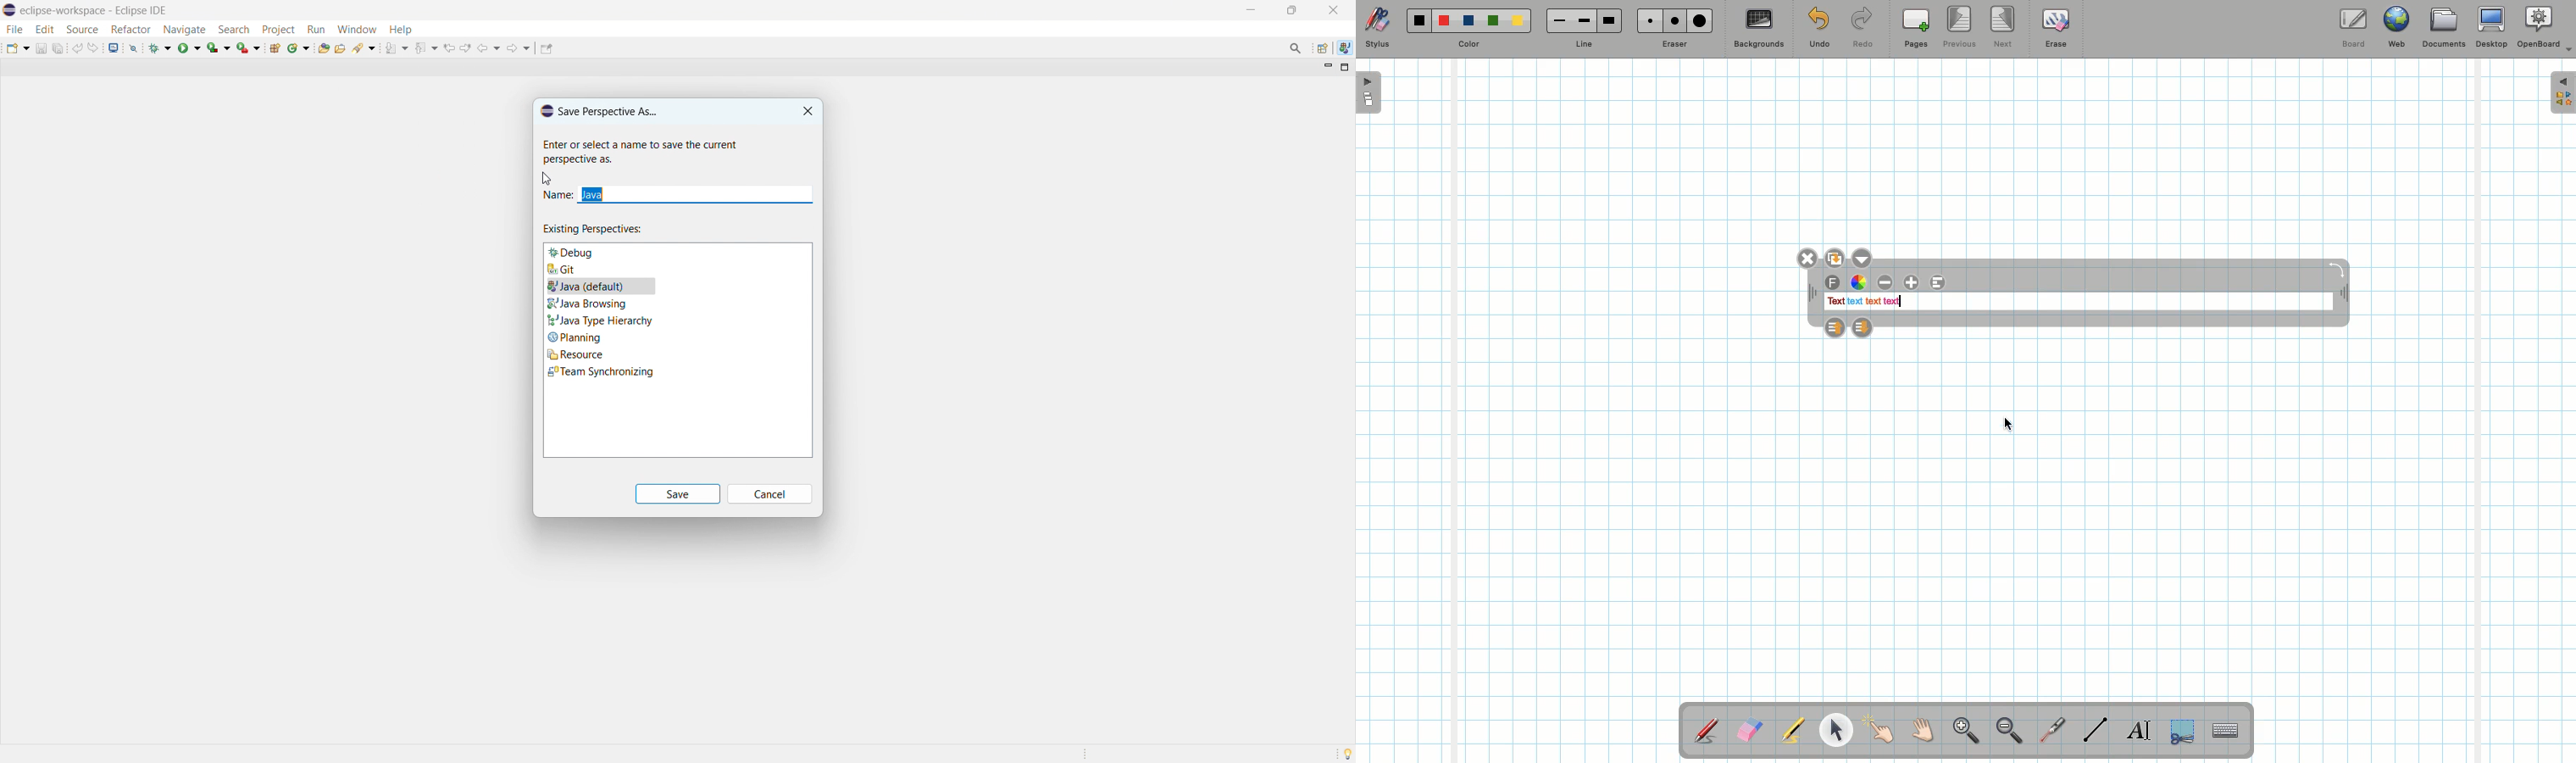 This screenshot has width=2576, height=784. Describe the element at coordinates (1749, 732) in the screenshot. I see `Eraser` at that location.